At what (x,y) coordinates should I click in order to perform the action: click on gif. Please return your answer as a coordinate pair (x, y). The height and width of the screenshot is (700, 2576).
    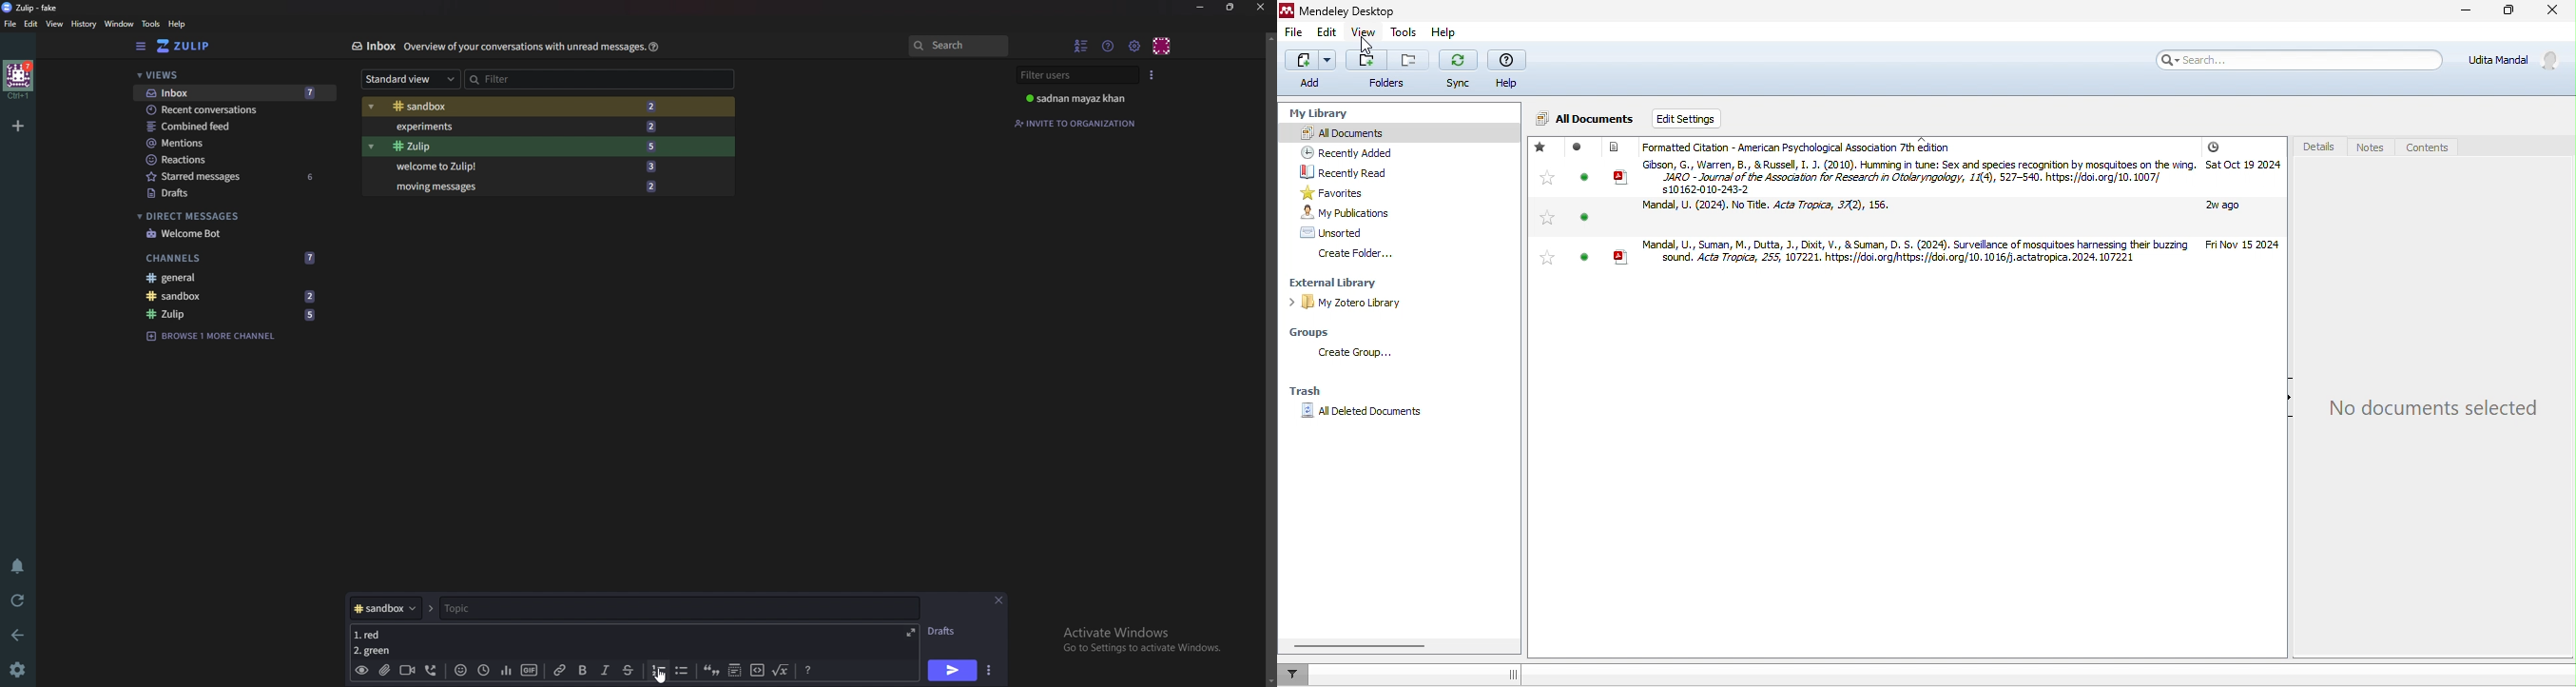
    Looking at the image, I should click on (528, 668).